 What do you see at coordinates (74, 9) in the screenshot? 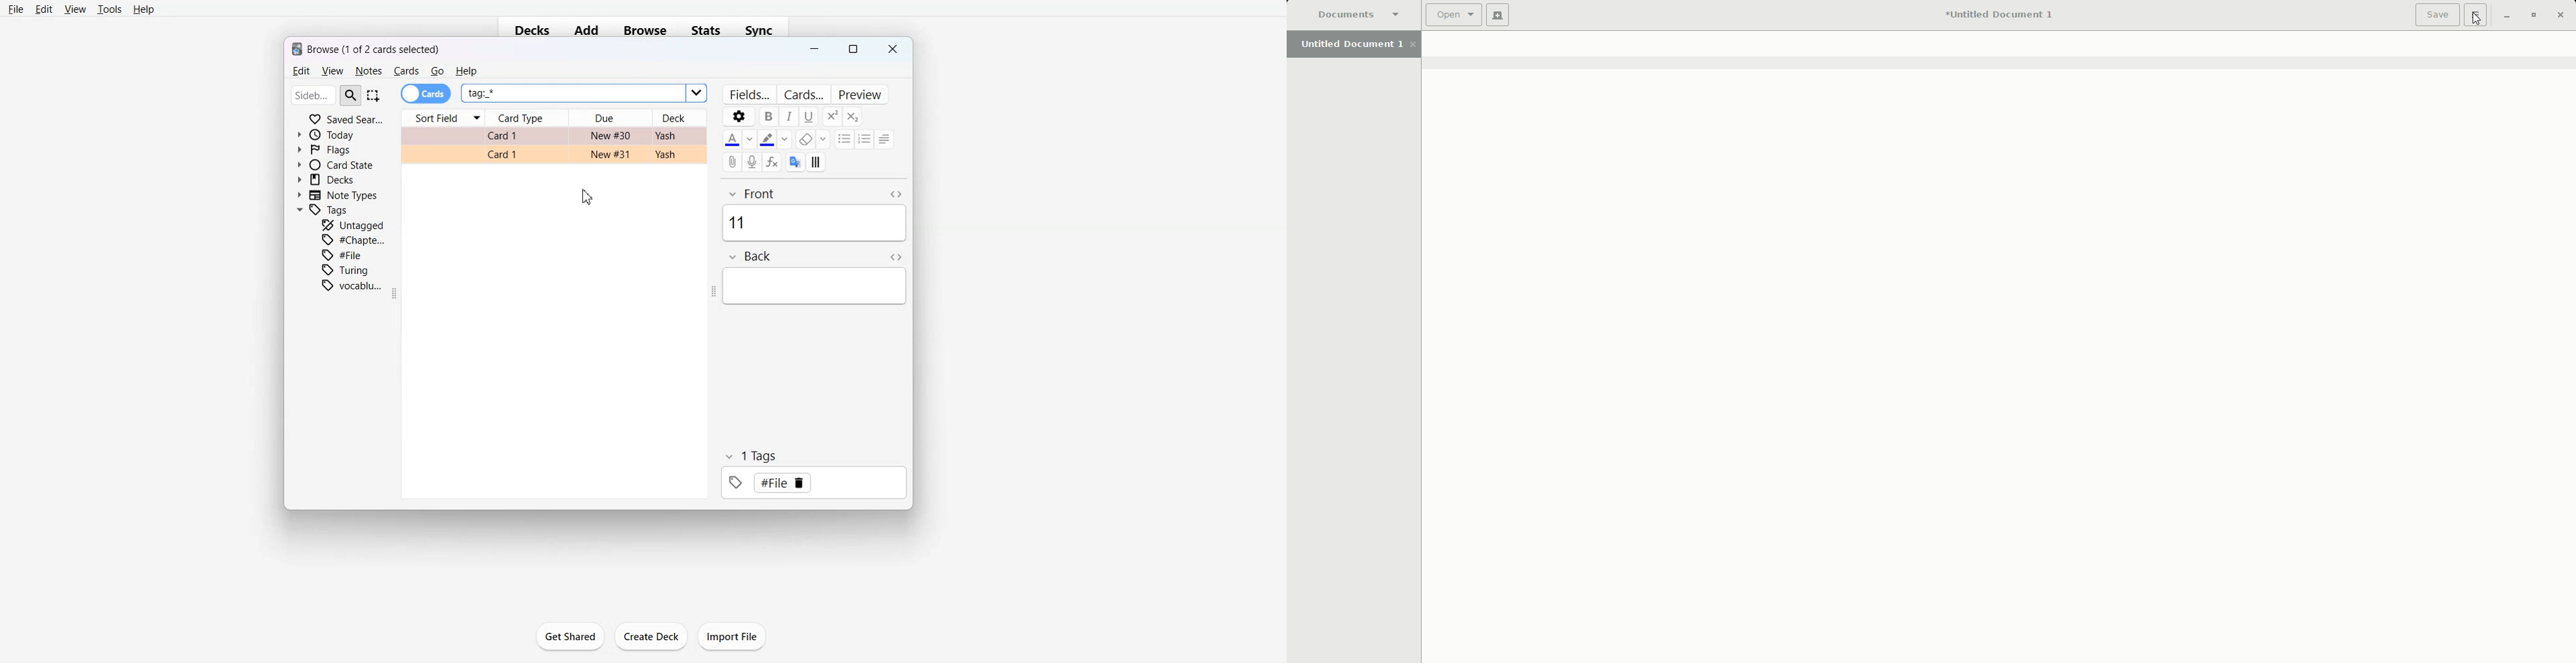
I see `View` at bounding box center [74, 9].